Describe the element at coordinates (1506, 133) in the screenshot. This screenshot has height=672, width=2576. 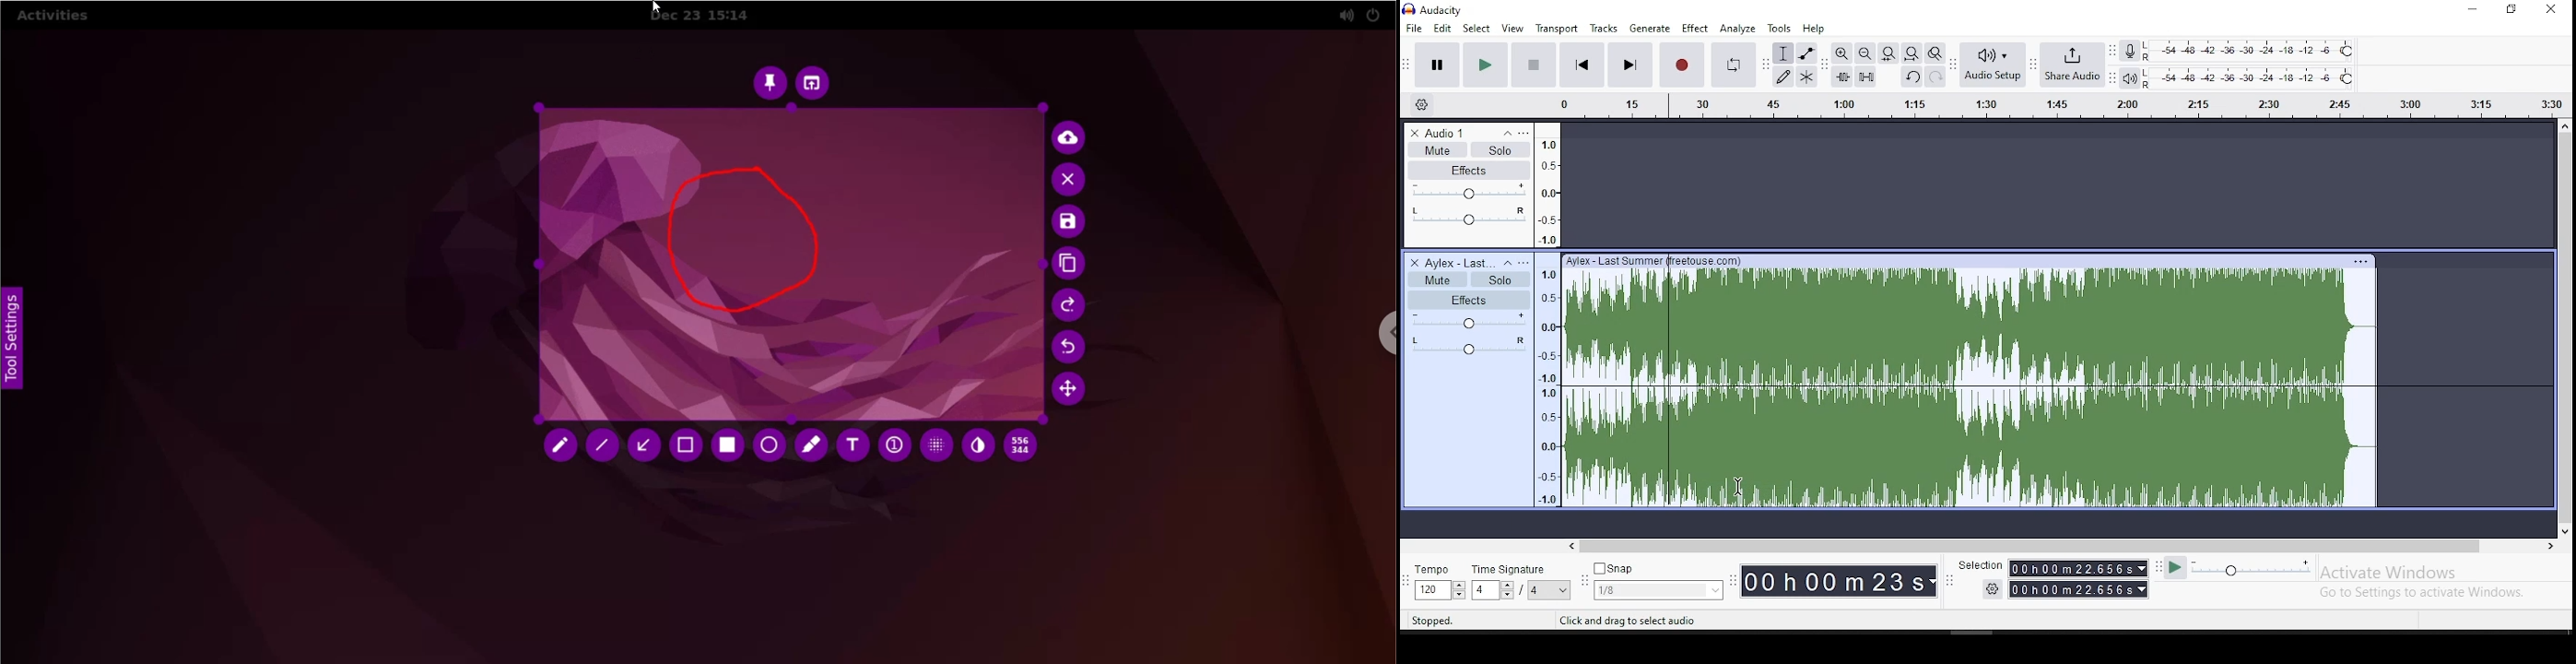
I see `collapse` at that location.